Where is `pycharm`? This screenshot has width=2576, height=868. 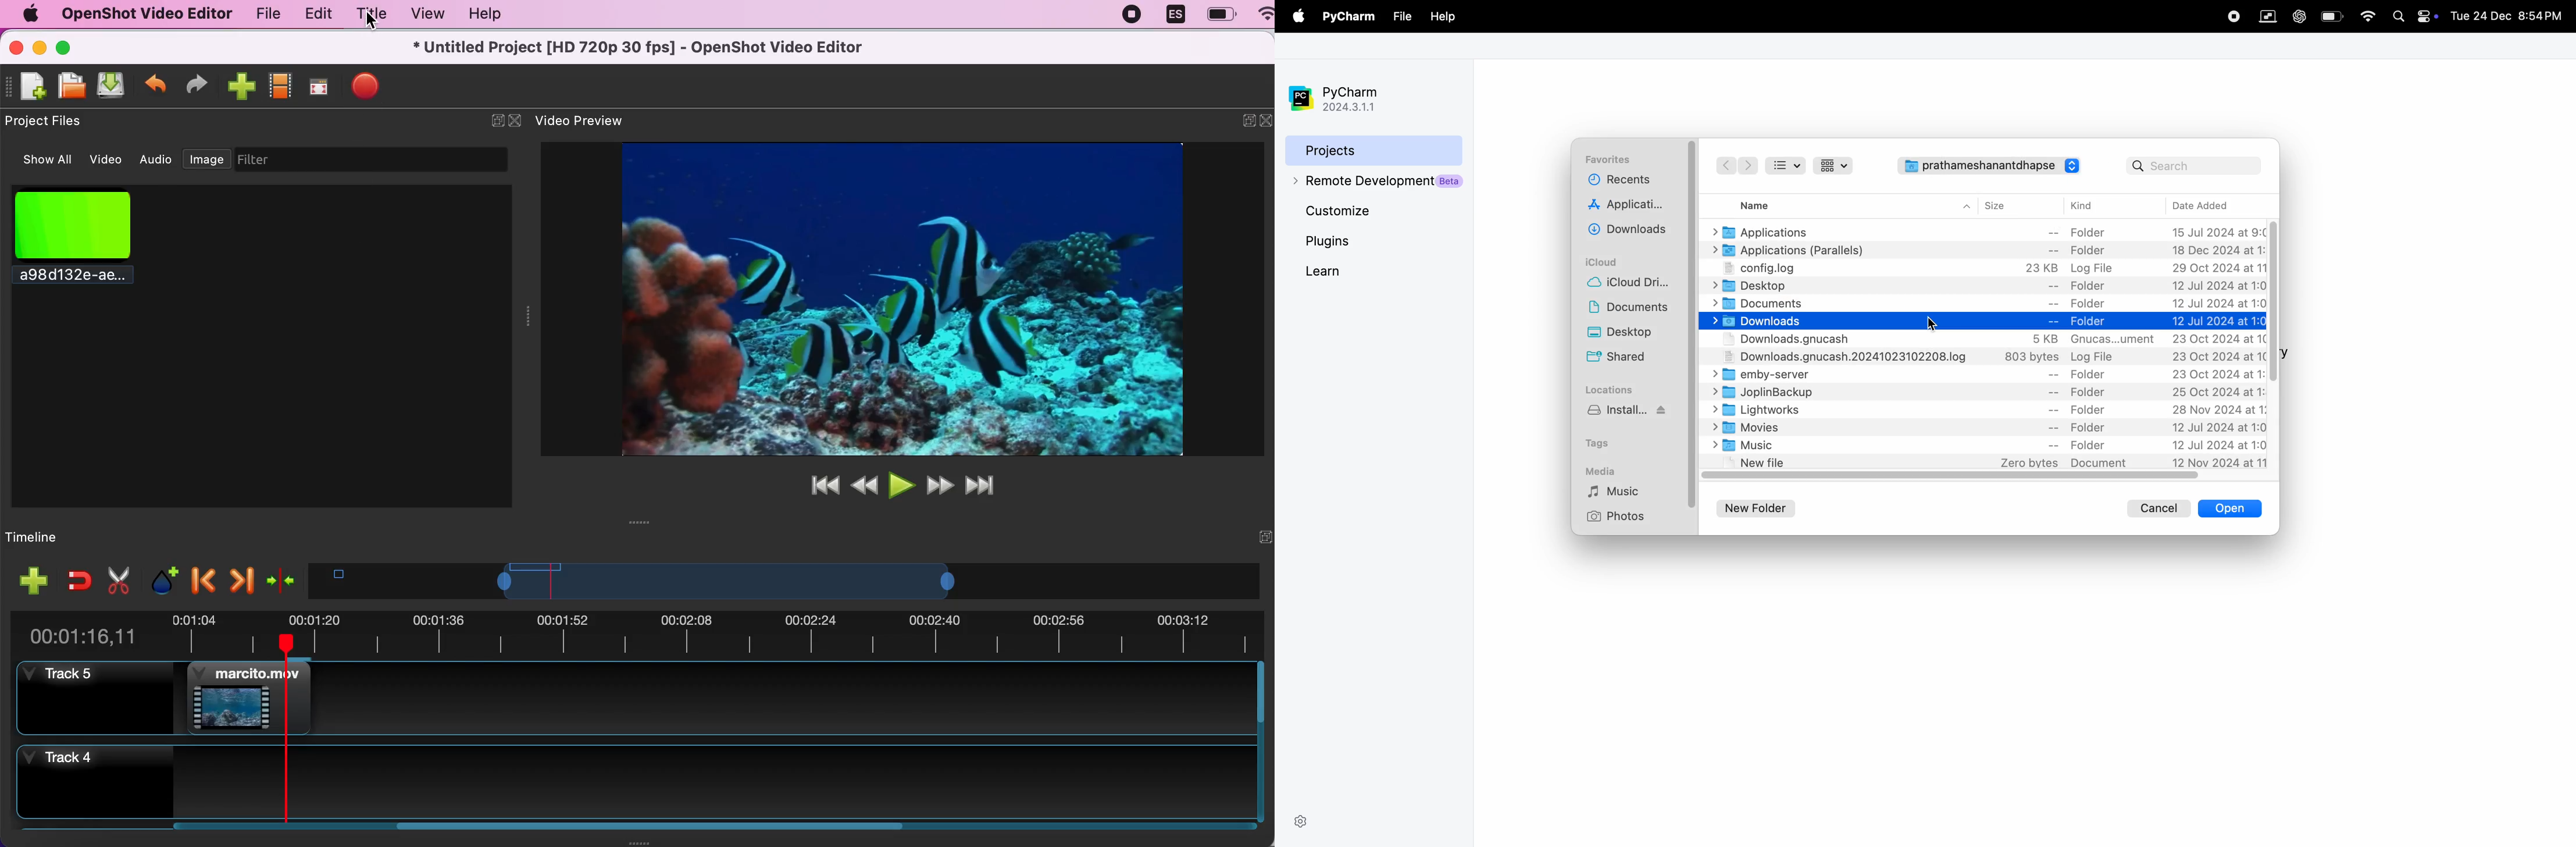 pycharm is located at coordinates (1349, 18).